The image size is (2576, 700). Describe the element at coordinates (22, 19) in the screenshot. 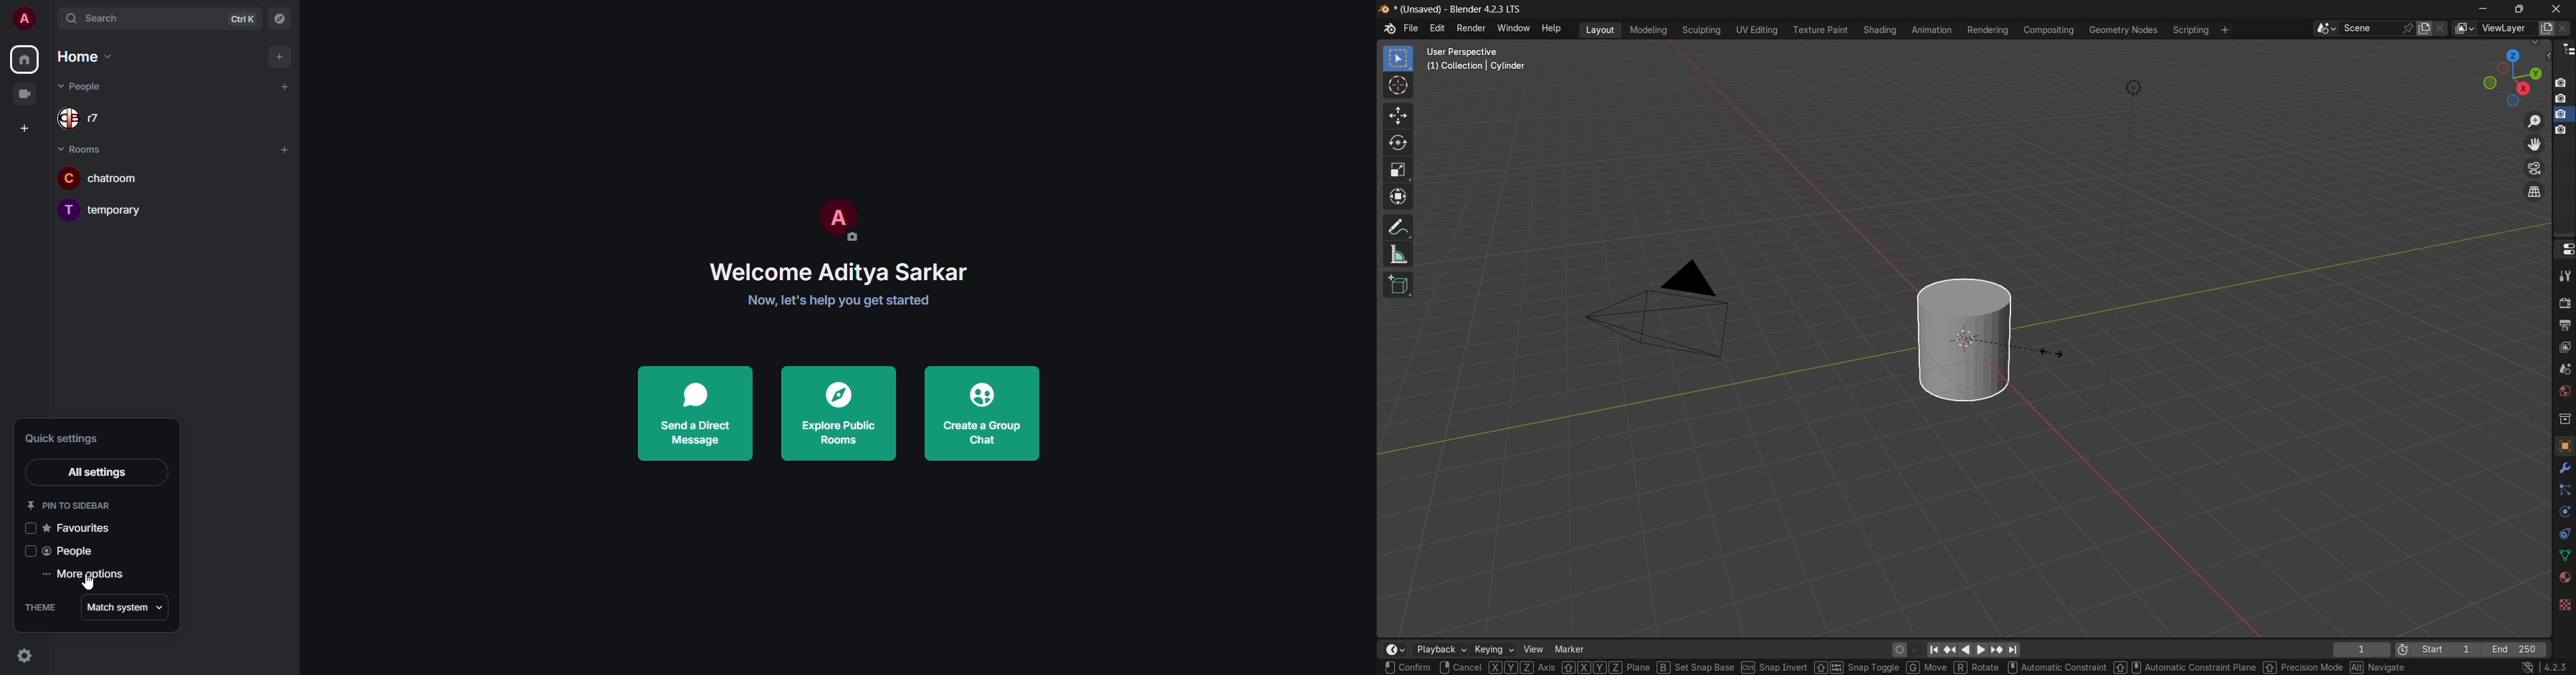

I see `profile` at that location.